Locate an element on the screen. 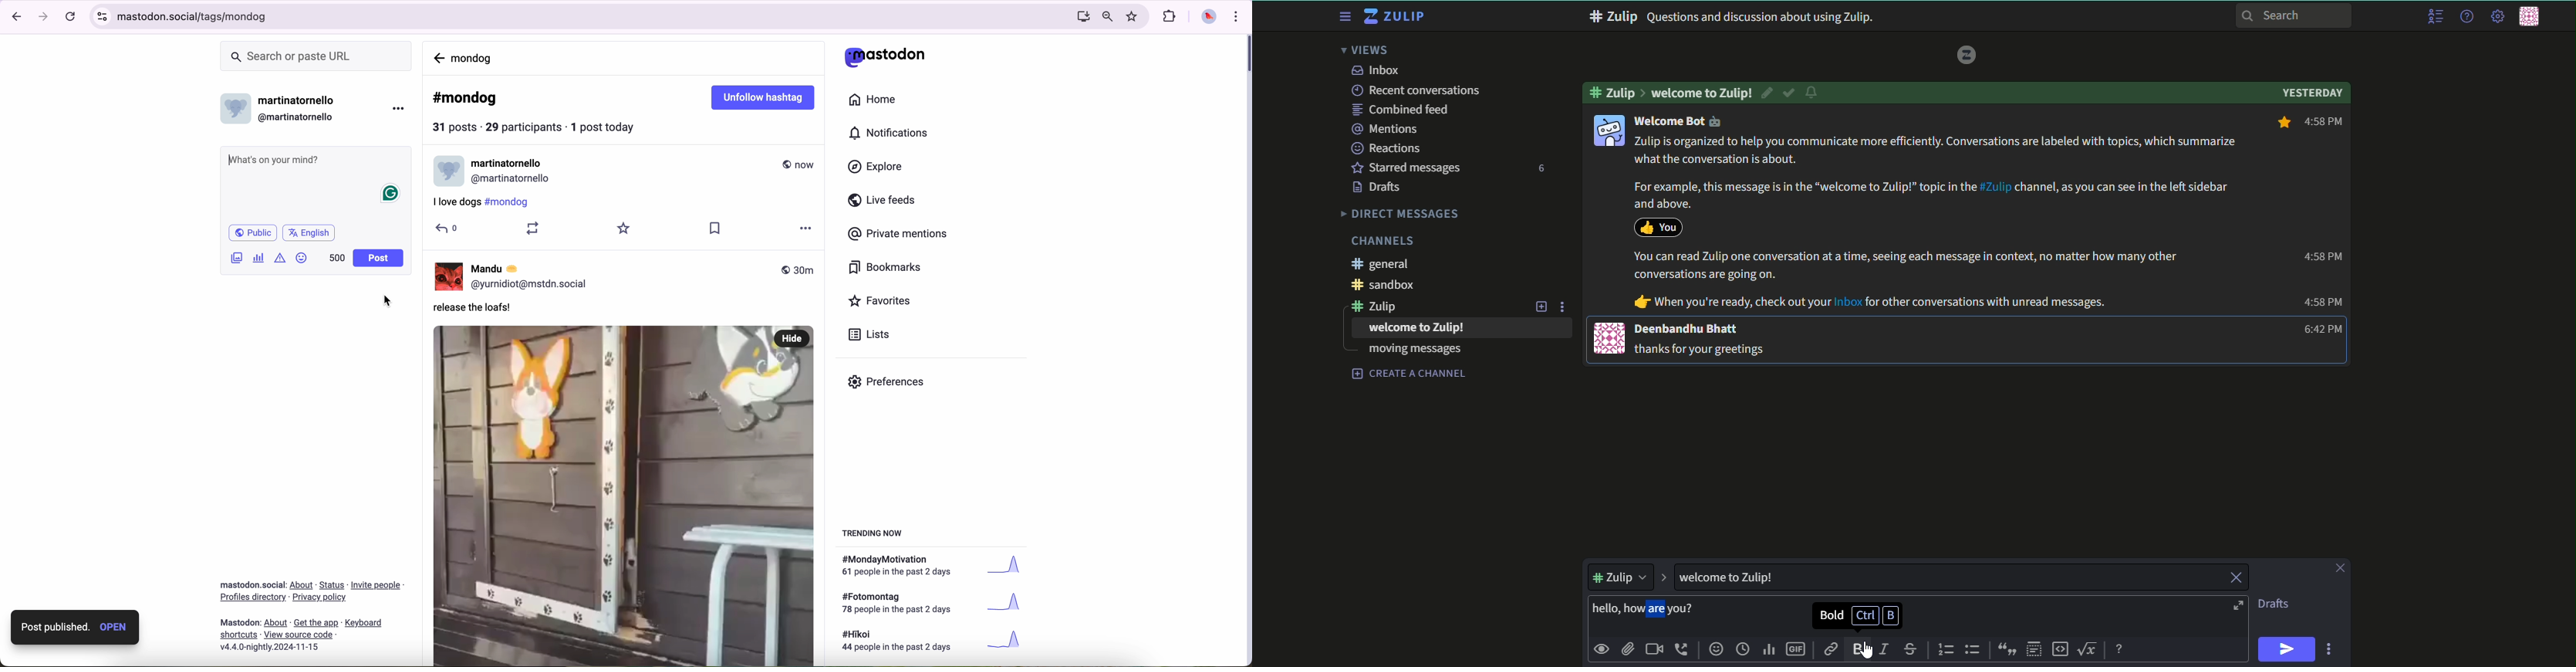 This screenshot has width=2576, height=672. favorites is located at coordinates (881, 301).